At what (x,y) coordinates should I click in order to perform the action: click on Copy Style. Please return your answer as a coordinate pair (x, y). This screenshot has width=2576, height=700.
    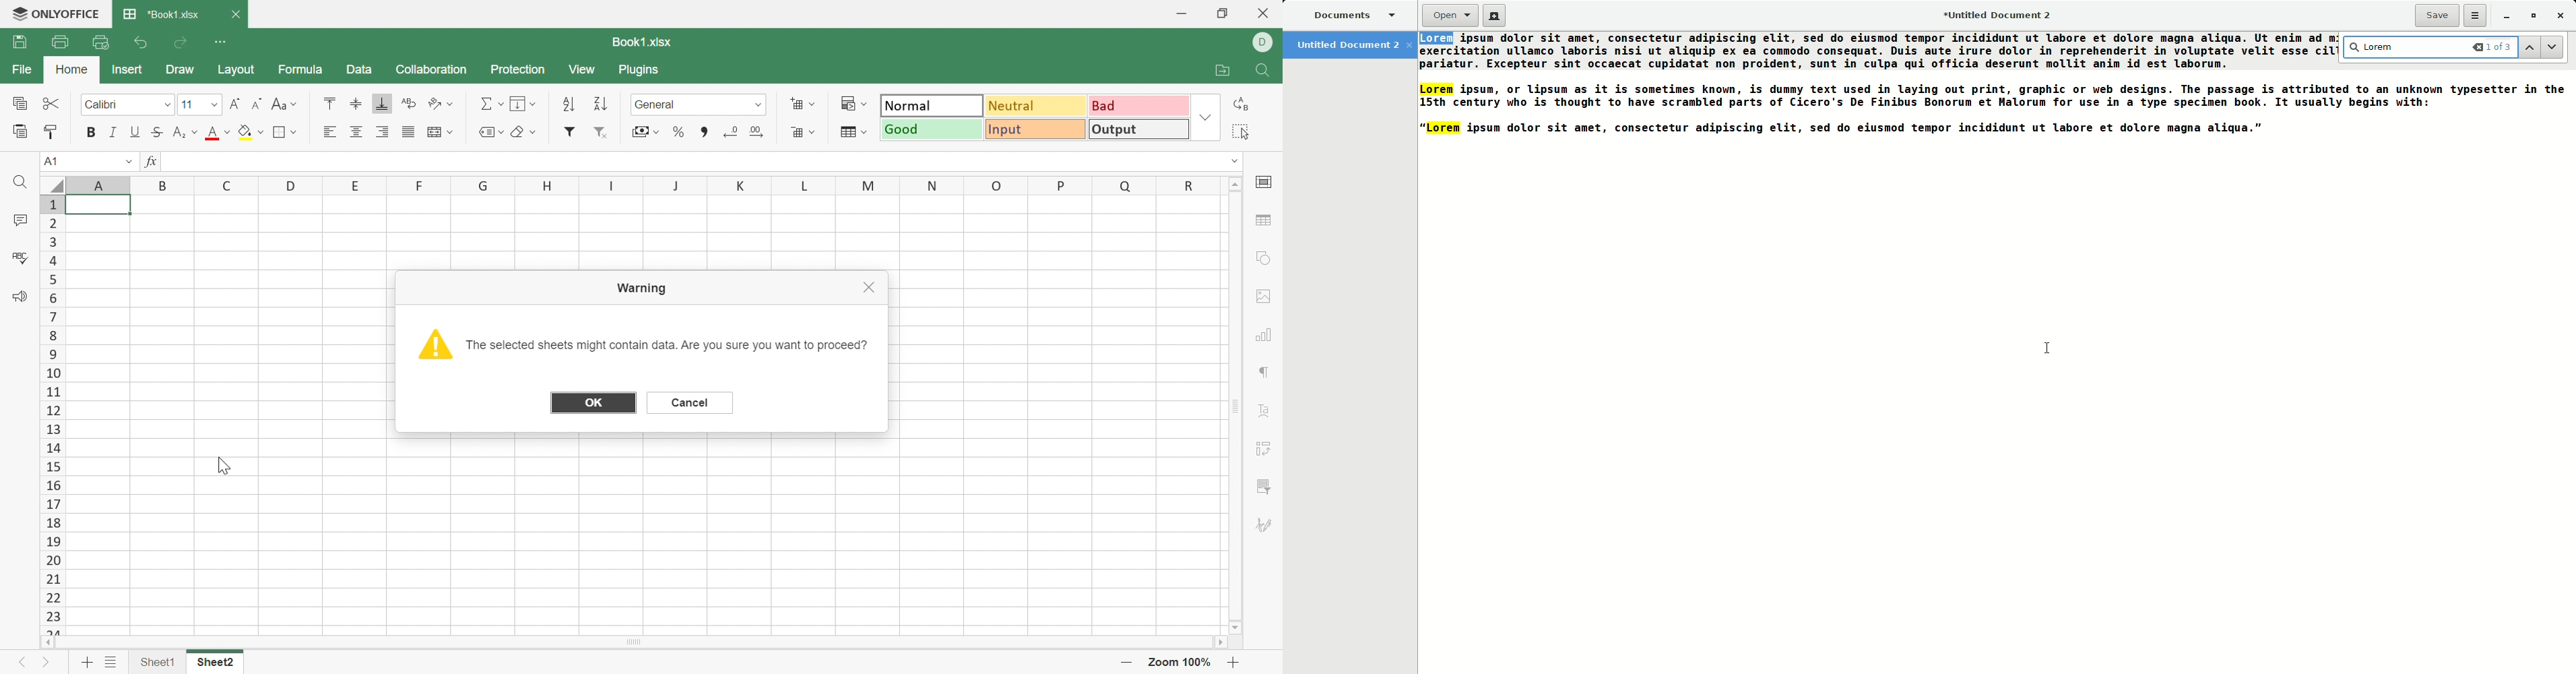
    Looking at the image, I should click on (52, 130).